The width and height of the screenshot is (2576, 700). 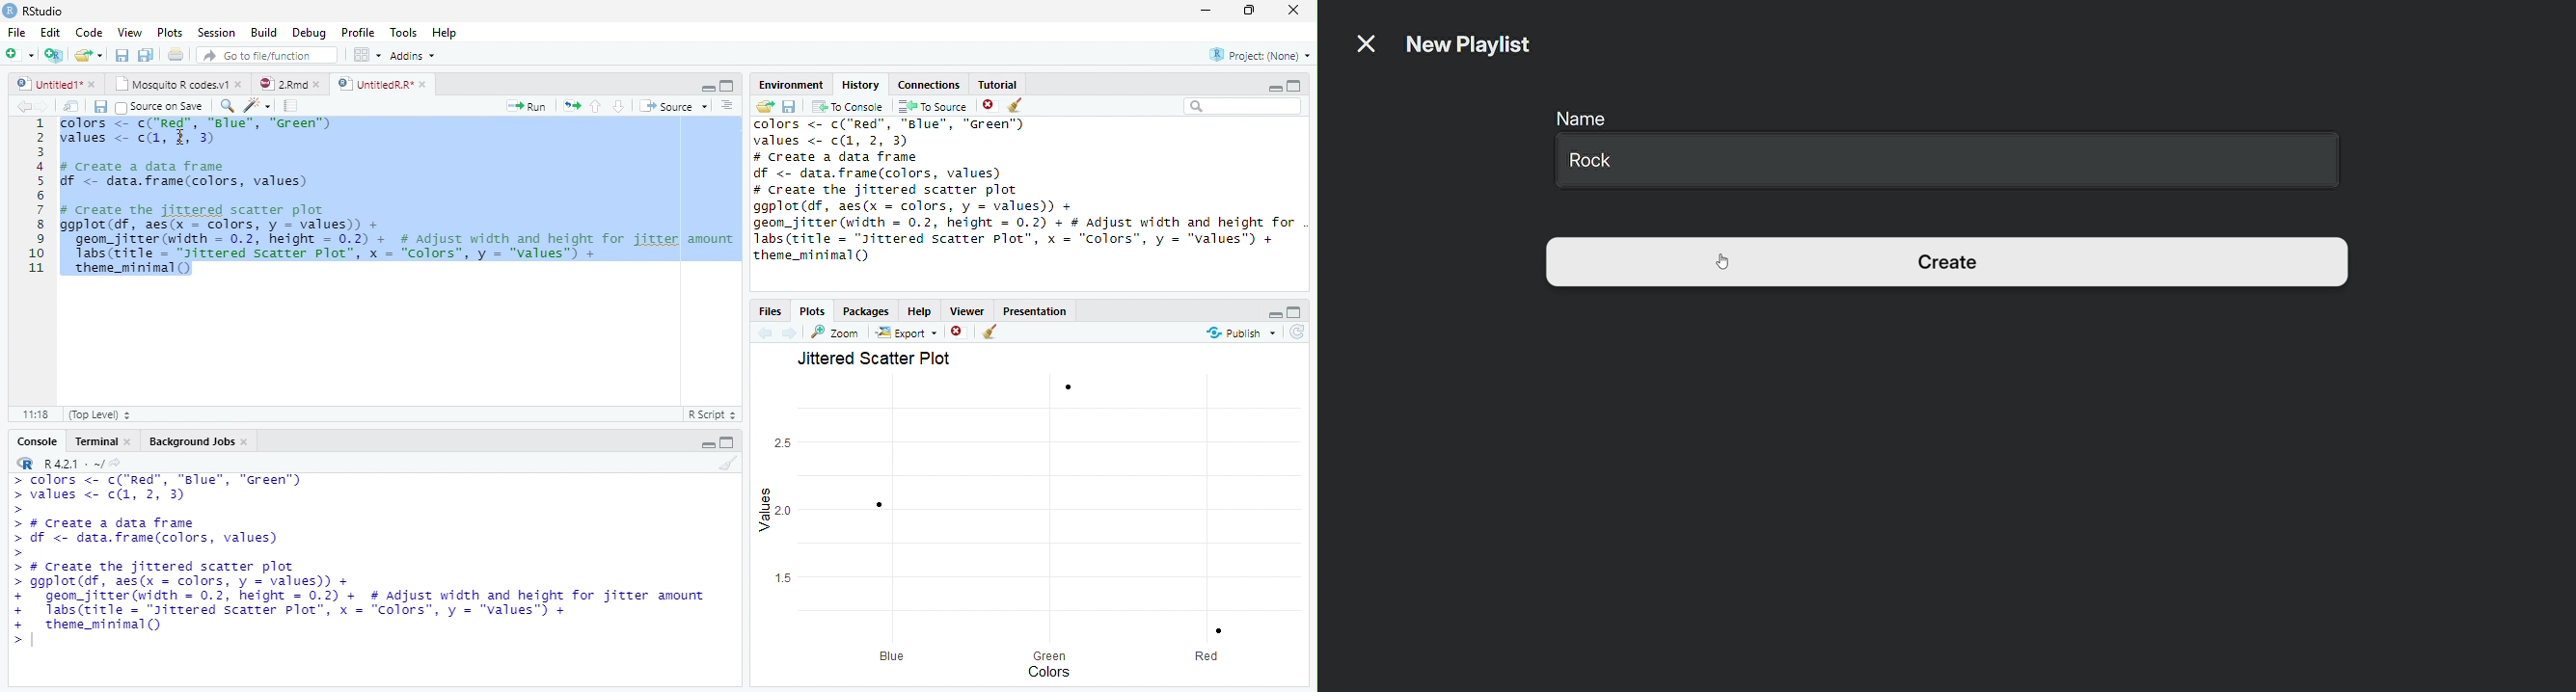 What do you see at coordinates (422, 85) in the screenshot?
I see `close` at bounding box center [422, 85].